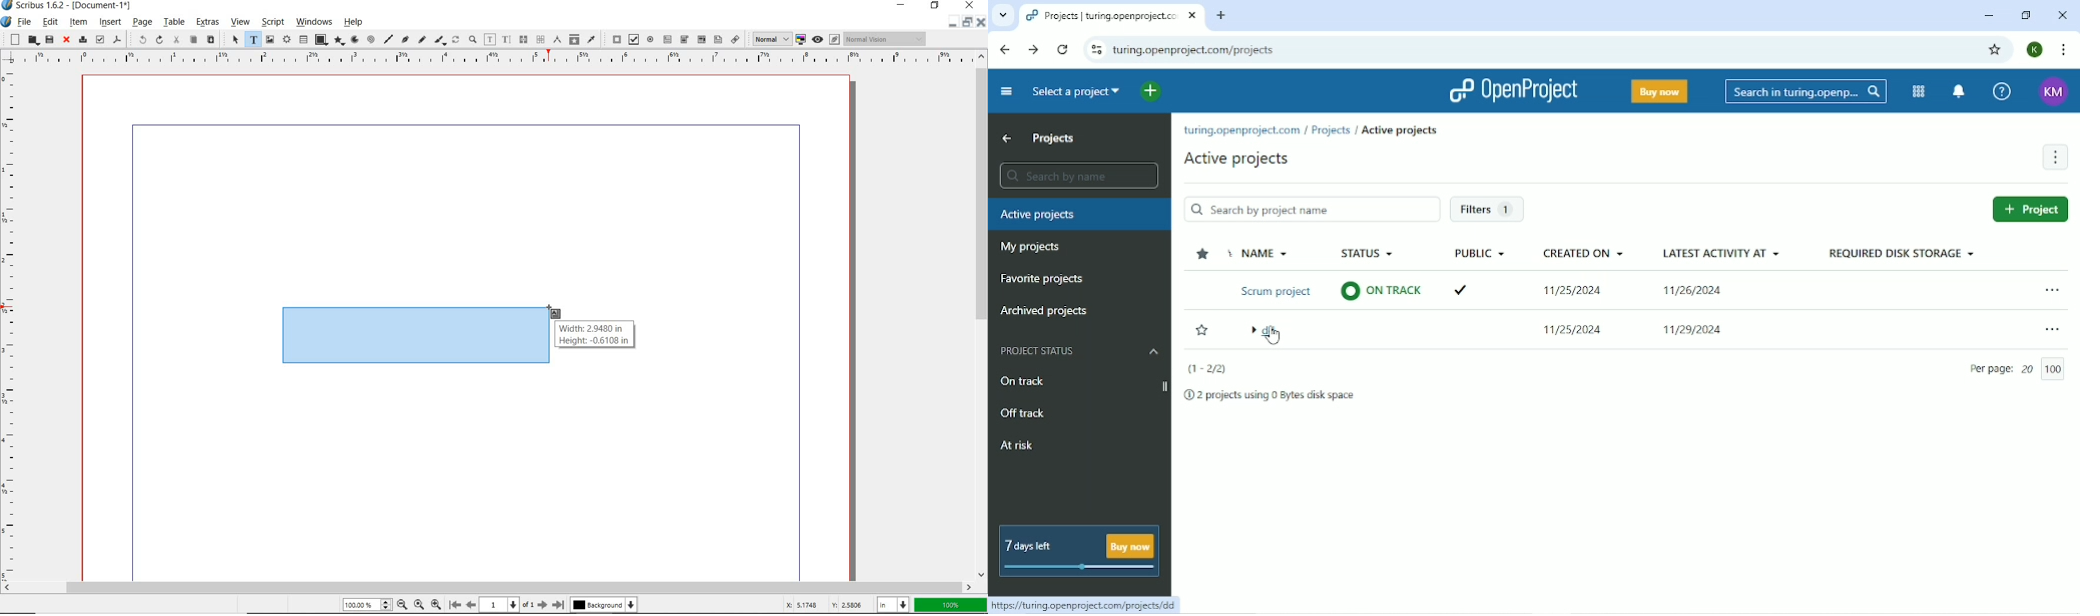 This screenshot has height=616, width=2100. Describe the element at coordinates (522, 39) in the screenshot. I see `link text frames` at that location.